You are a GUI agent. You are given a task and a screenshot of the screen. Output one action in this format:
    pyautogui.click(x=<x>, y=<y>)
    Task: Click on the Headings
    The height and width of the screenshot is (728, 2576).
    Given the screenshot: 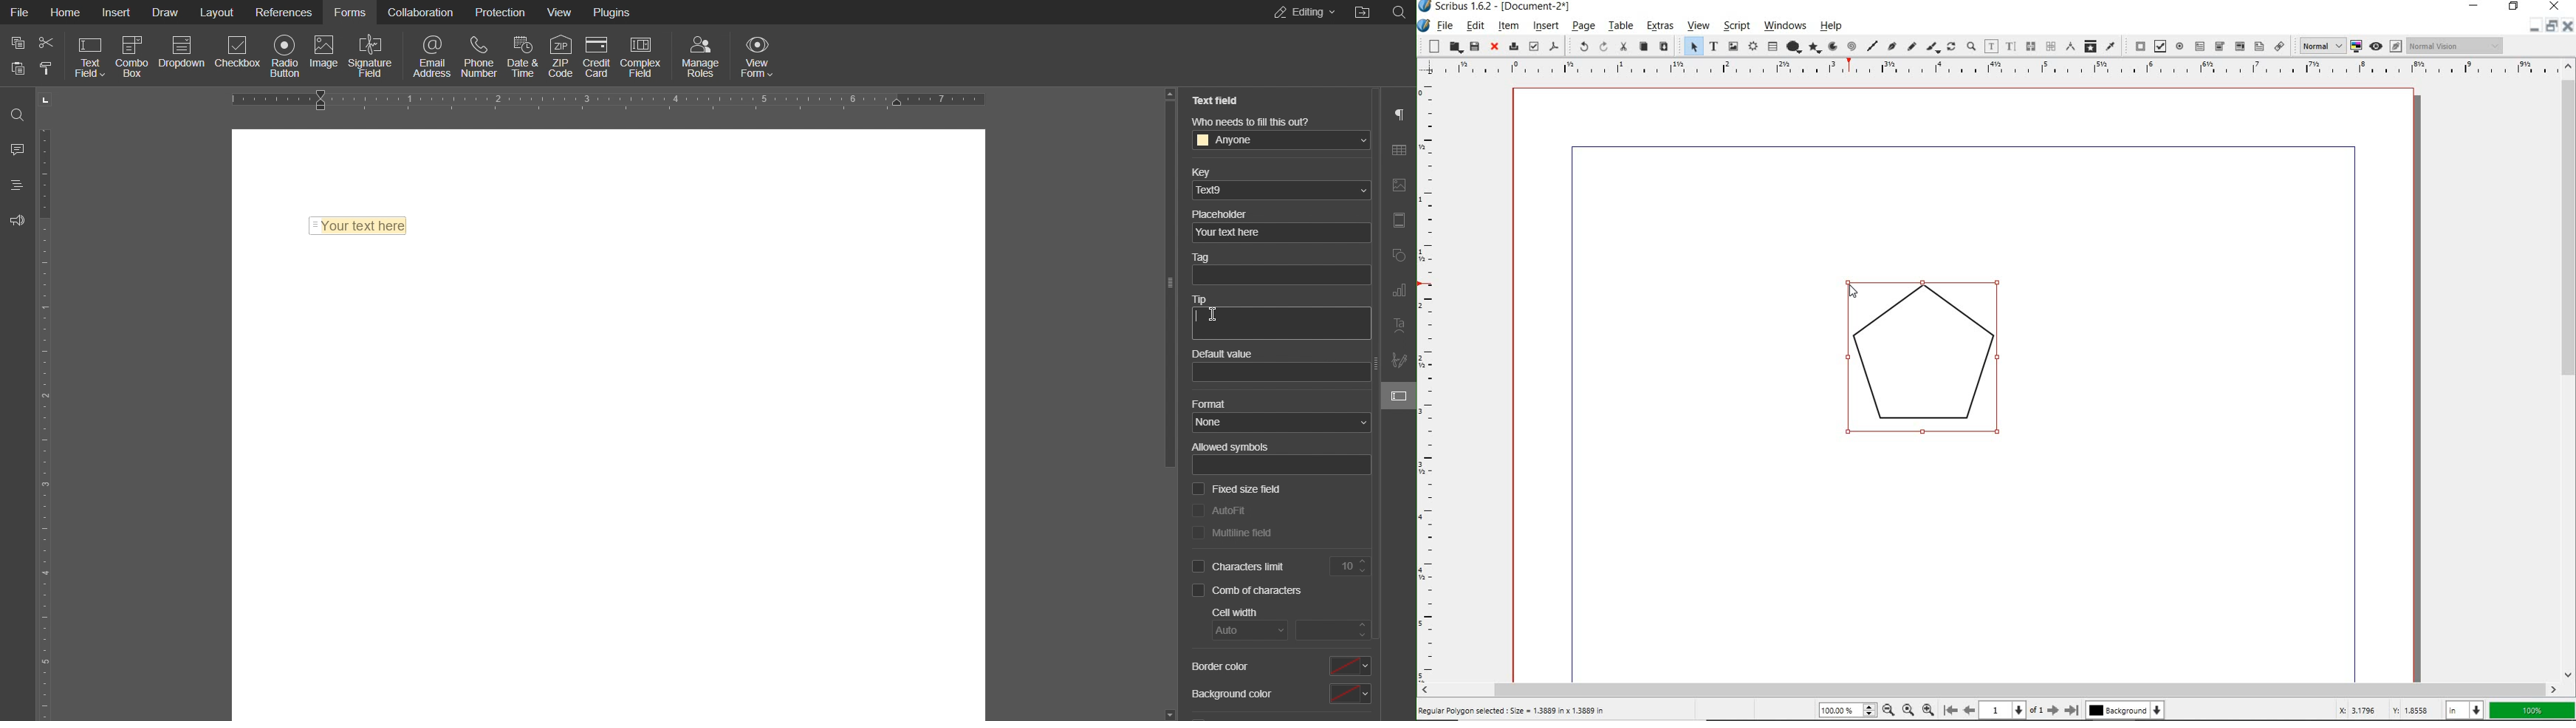 What is the action you would take?
    pyautogui.click(x=15, y=185)
    